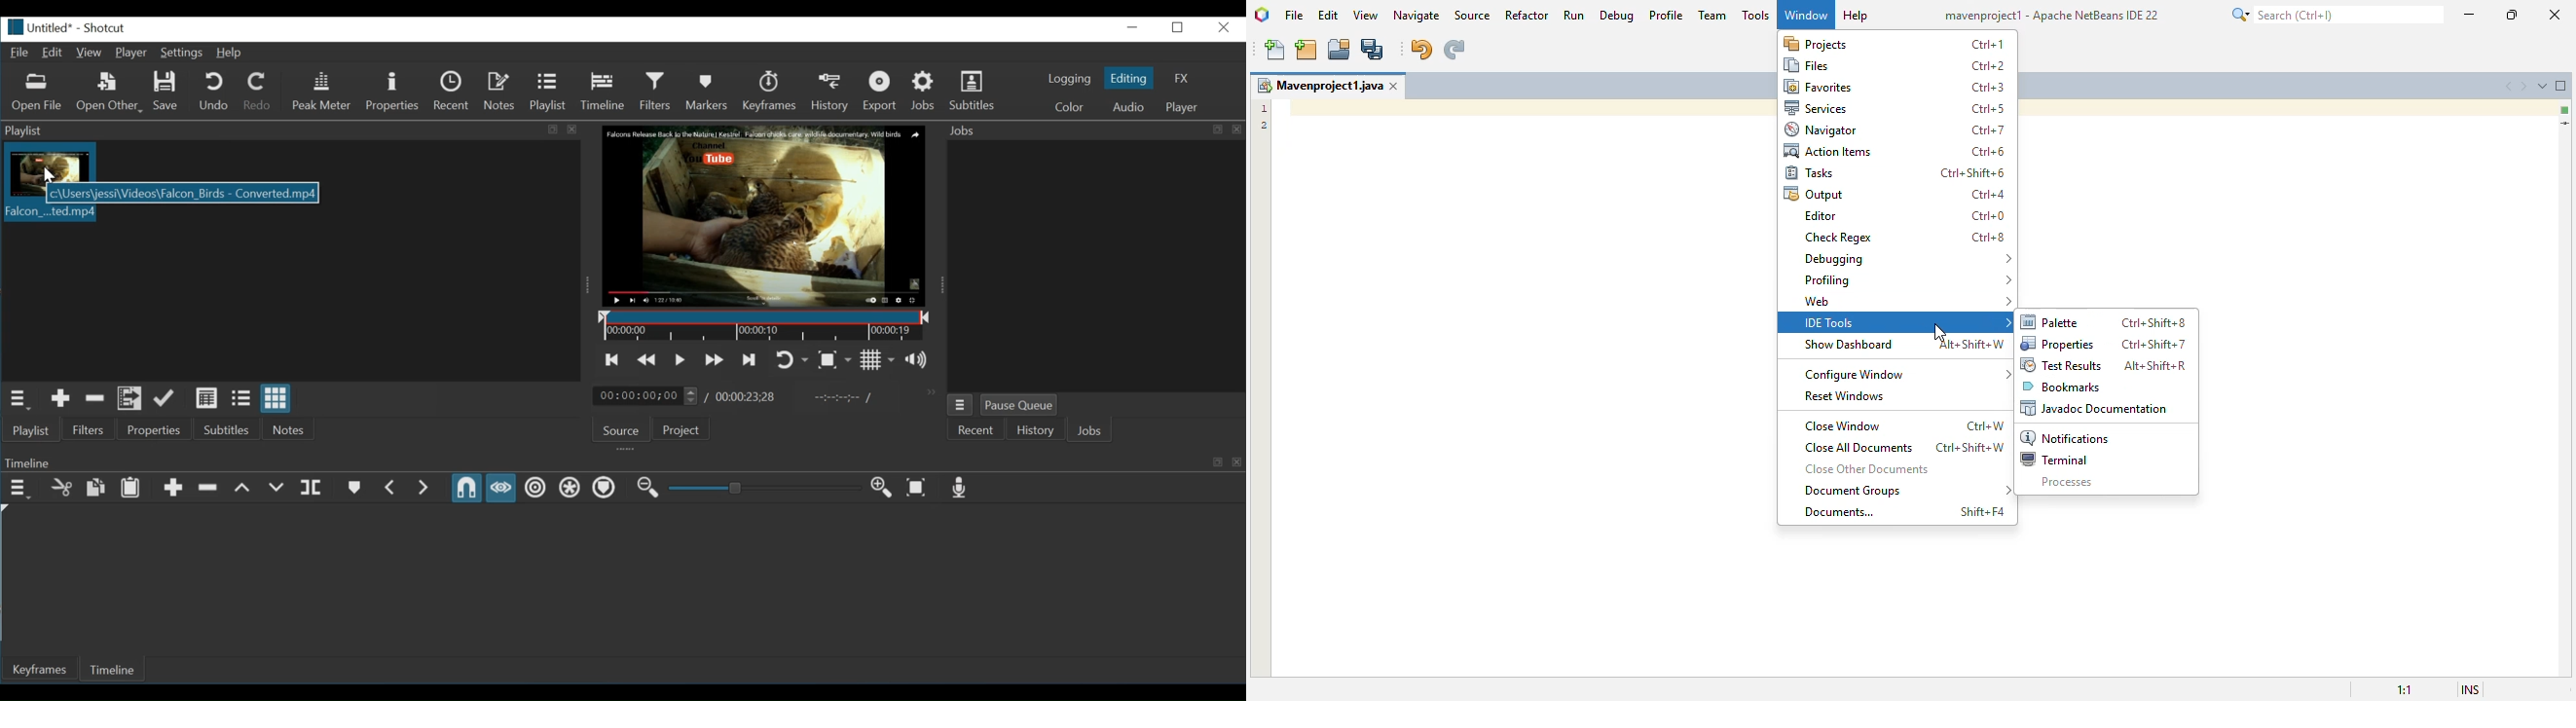  I want to click on Snap, so click(466, 488).